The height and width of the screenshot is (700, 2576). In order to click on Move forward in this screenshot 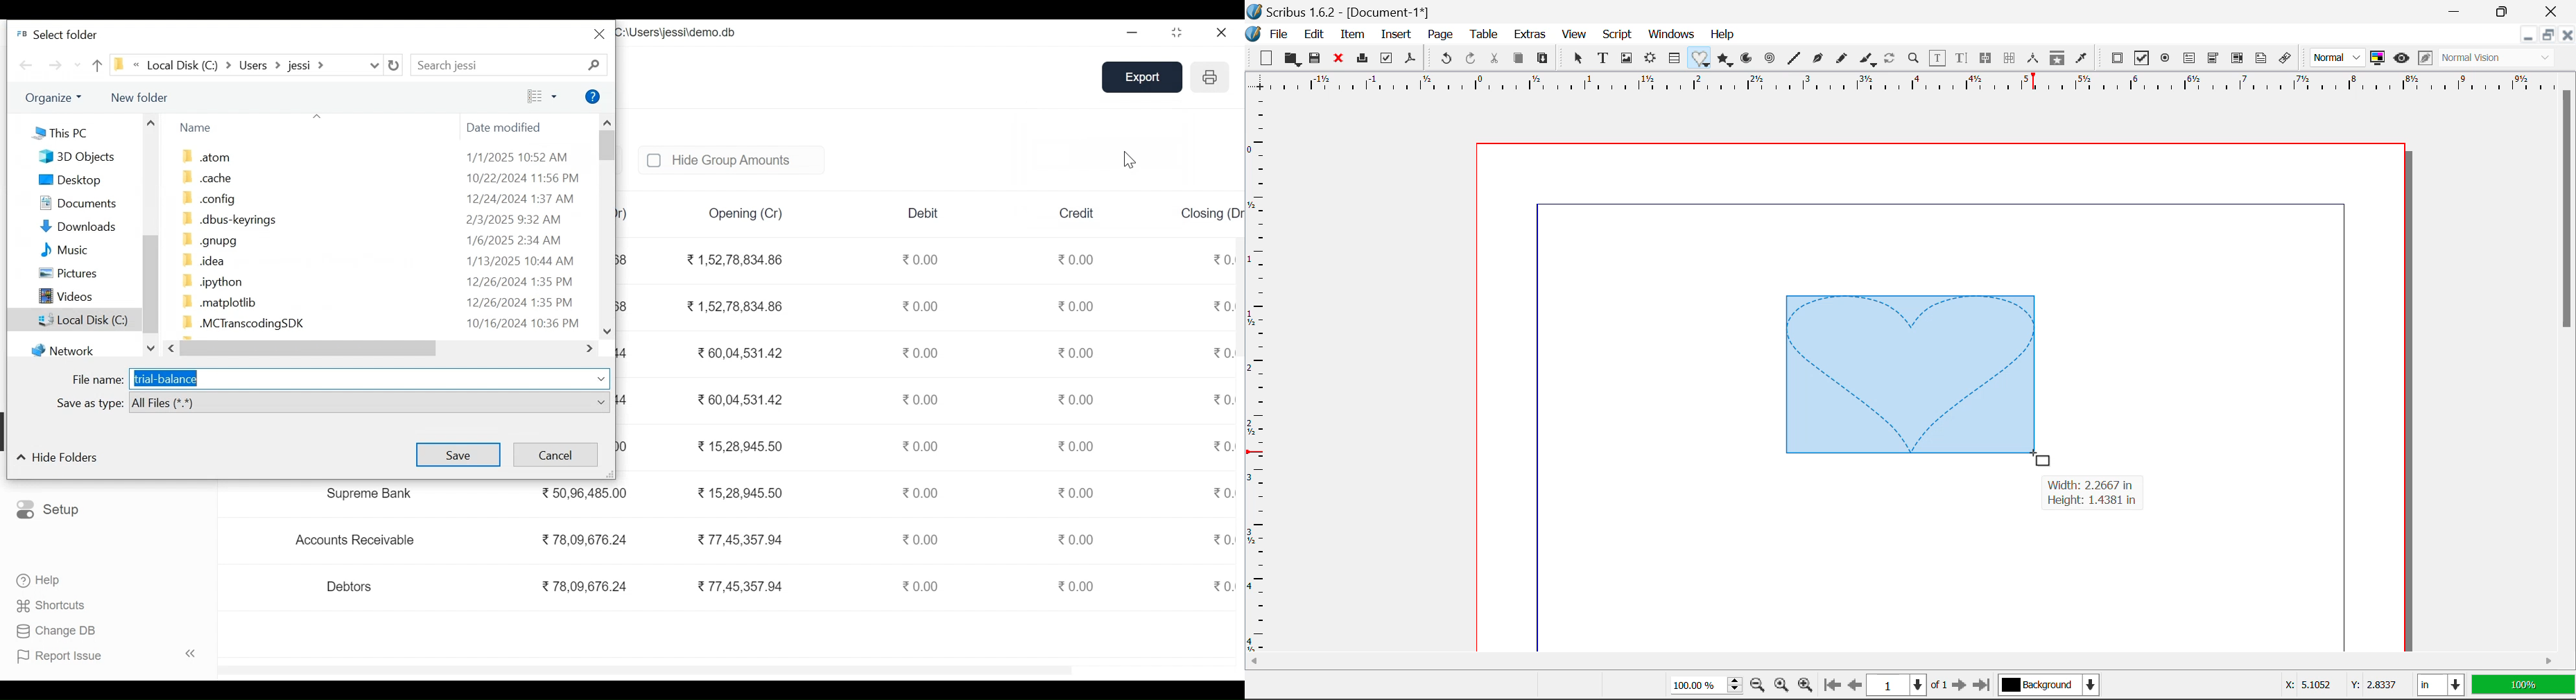, I will do `click(56, 65)`.